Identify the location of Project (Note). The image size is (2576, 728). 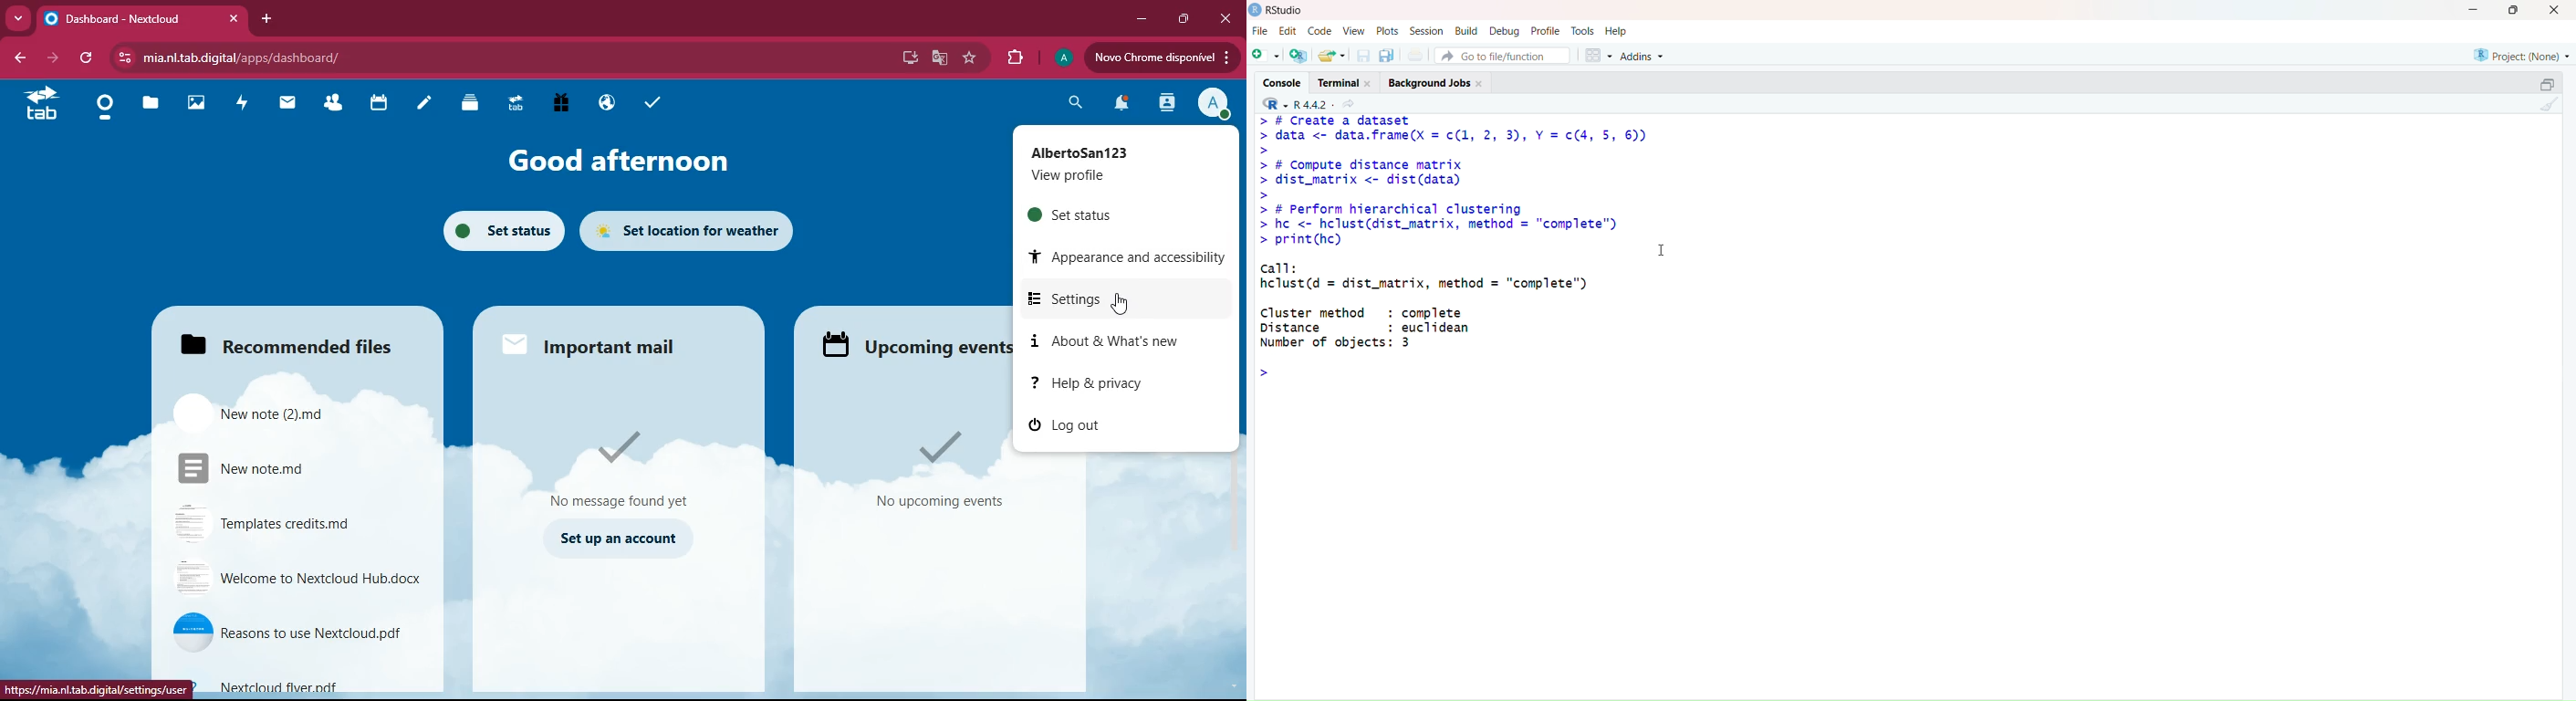
(2522, 54).